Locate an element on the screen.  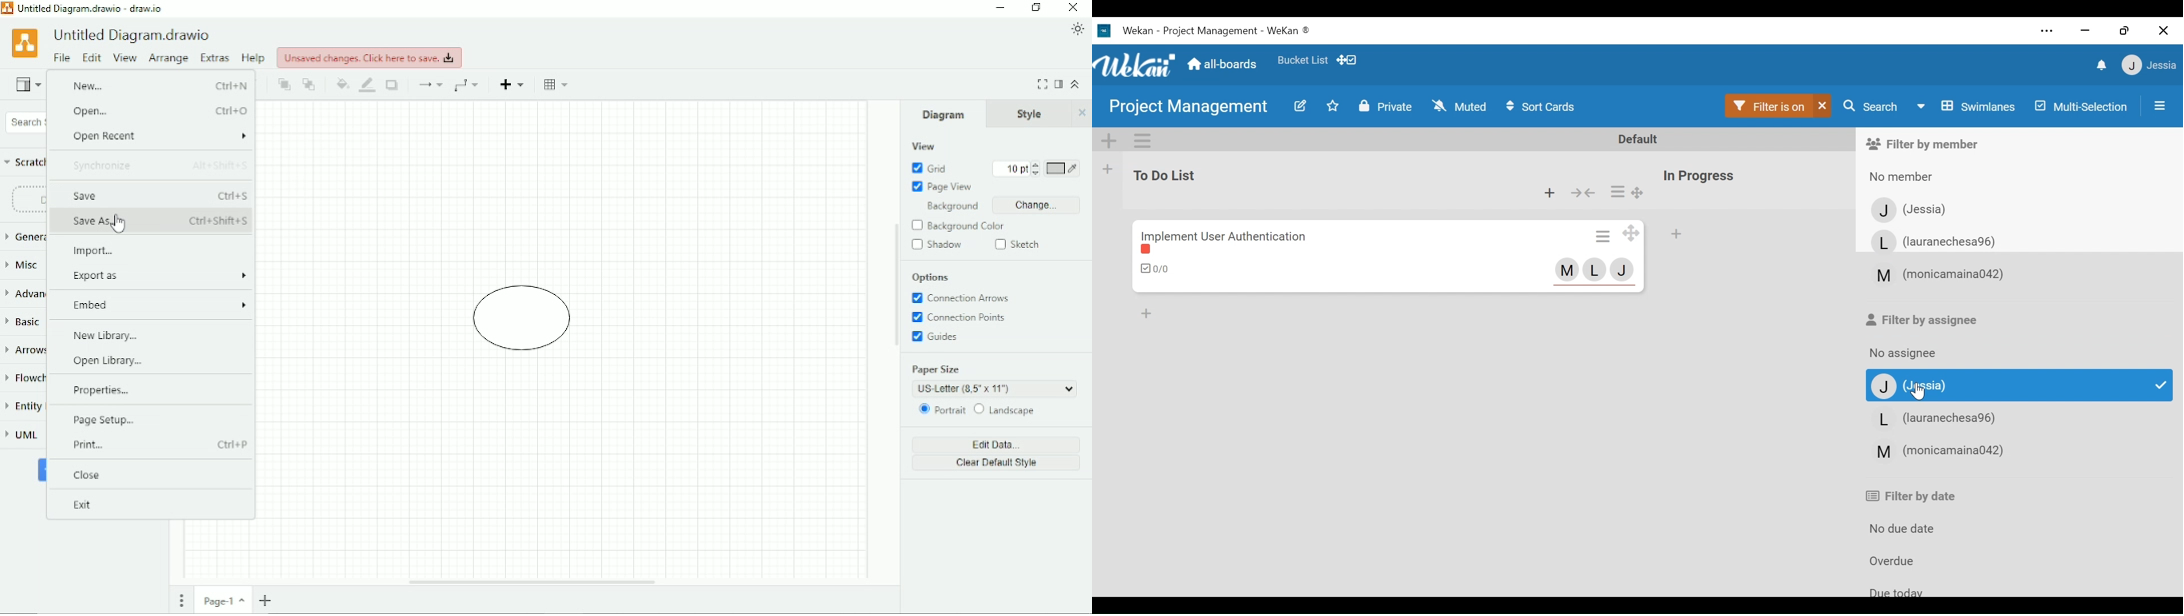
notifications is located at coordinates (2101, 64).